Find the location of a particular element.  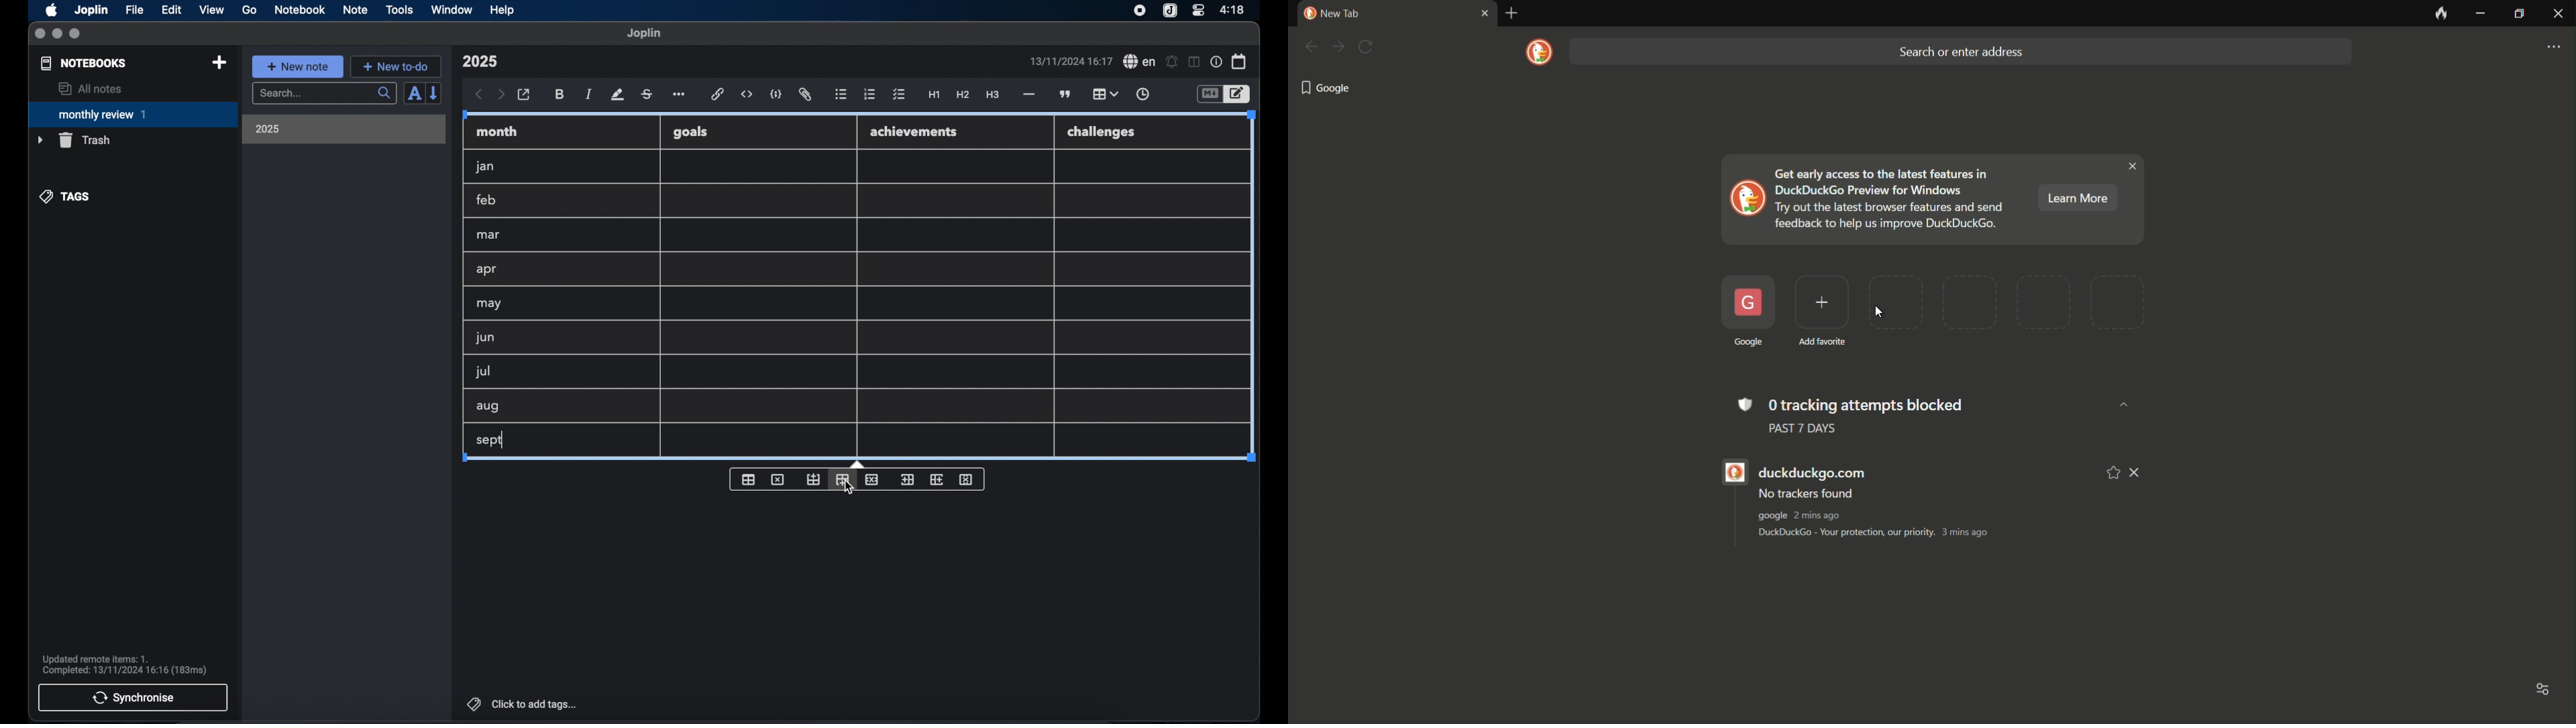

jan is located at coordinates (485, 167).